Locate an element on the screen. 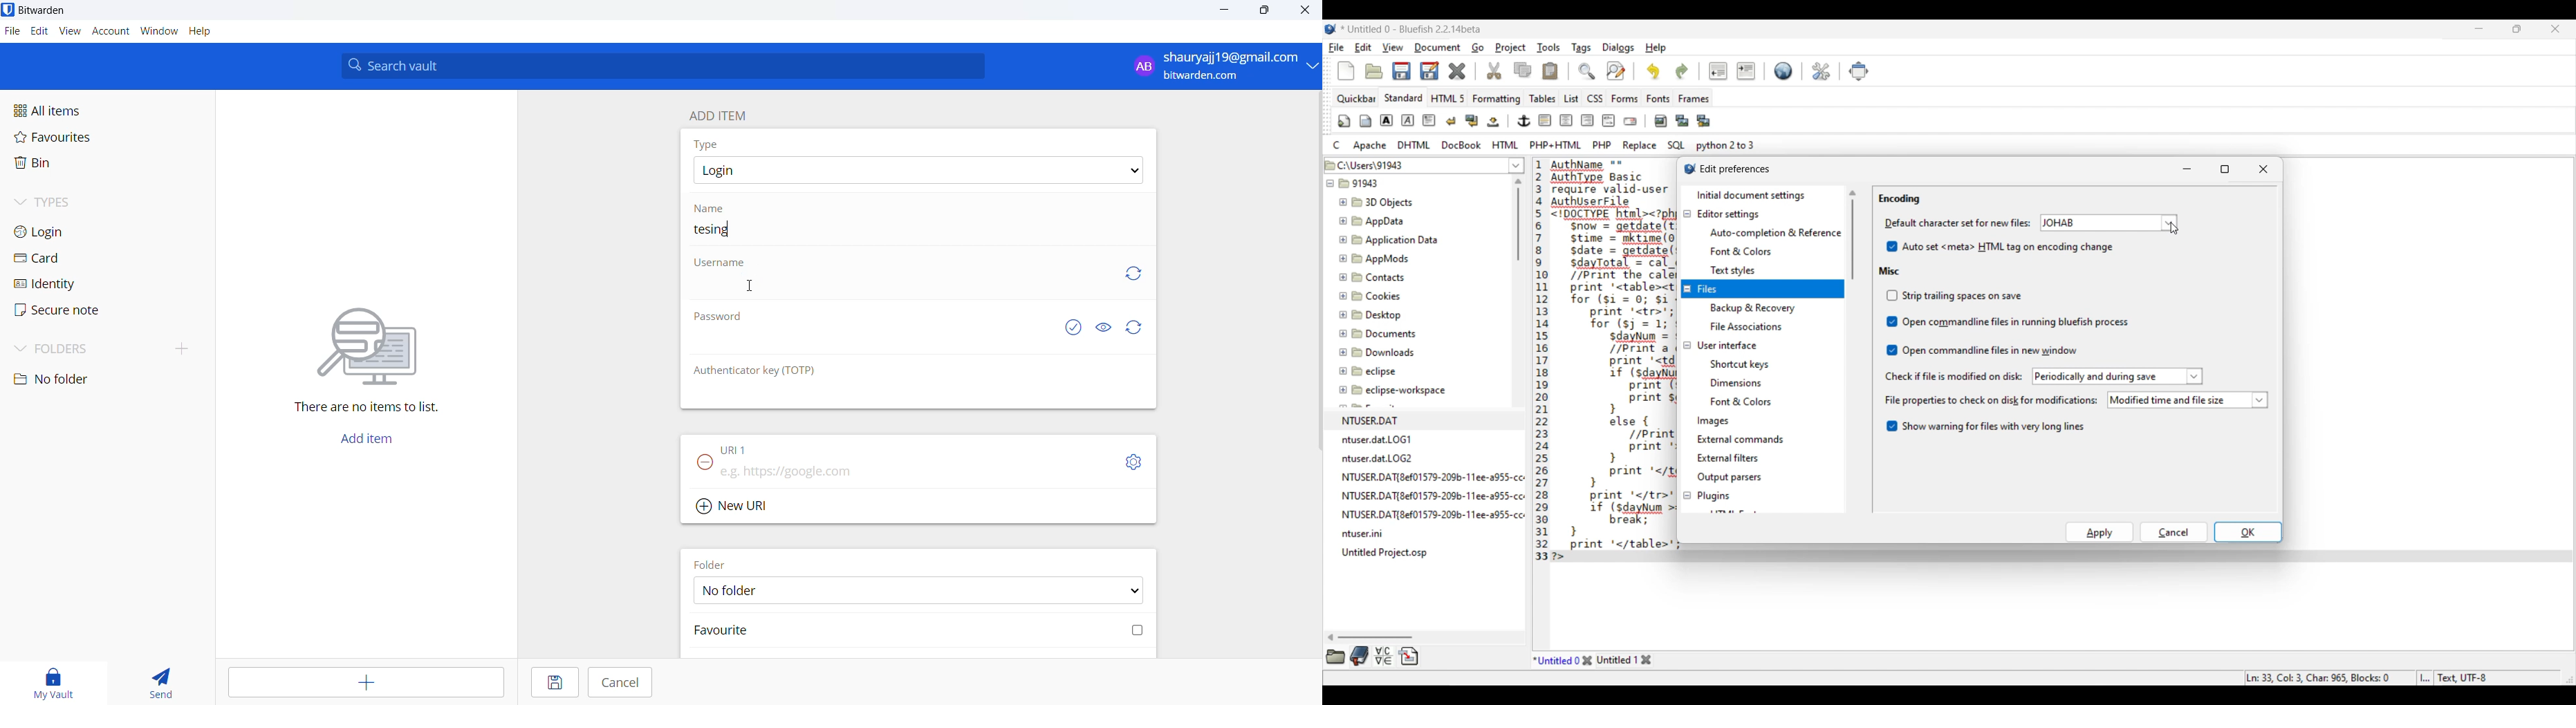 The width and height of the screenshot is (2576, 728). Default character options is located at coordinates (2109, 223).